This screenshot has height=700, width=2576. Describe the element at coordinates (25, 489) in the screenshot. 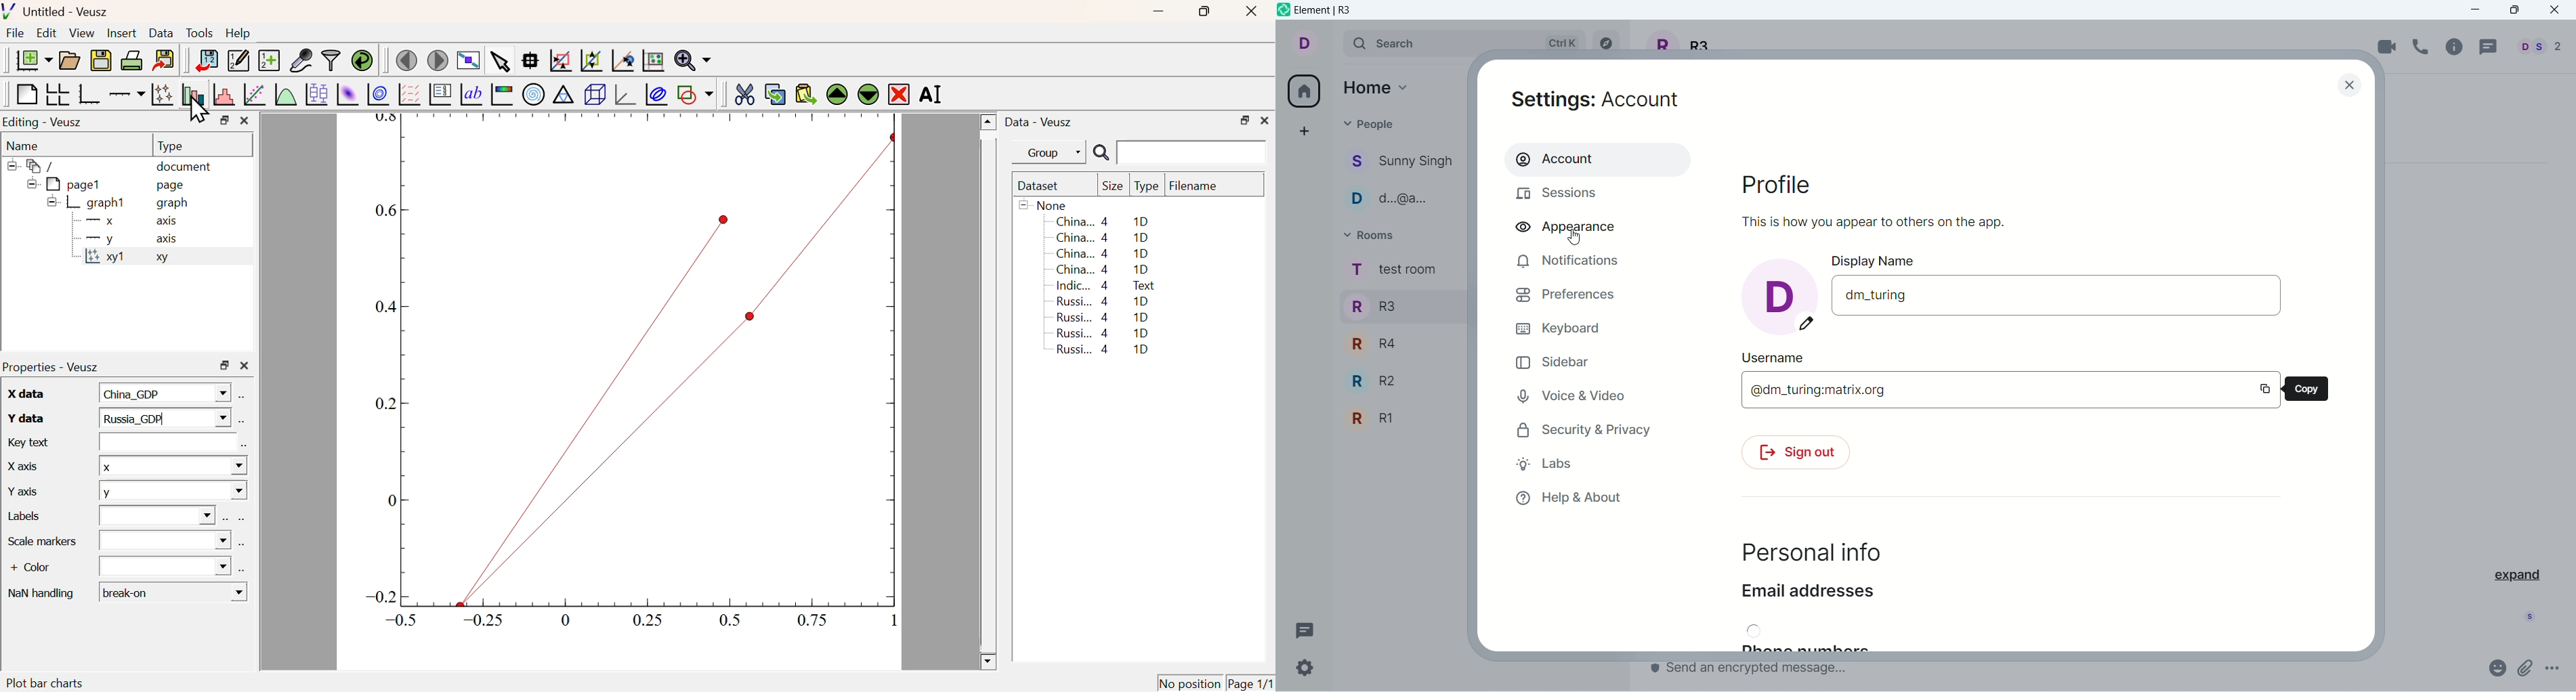

I see `Y axis` at that location.